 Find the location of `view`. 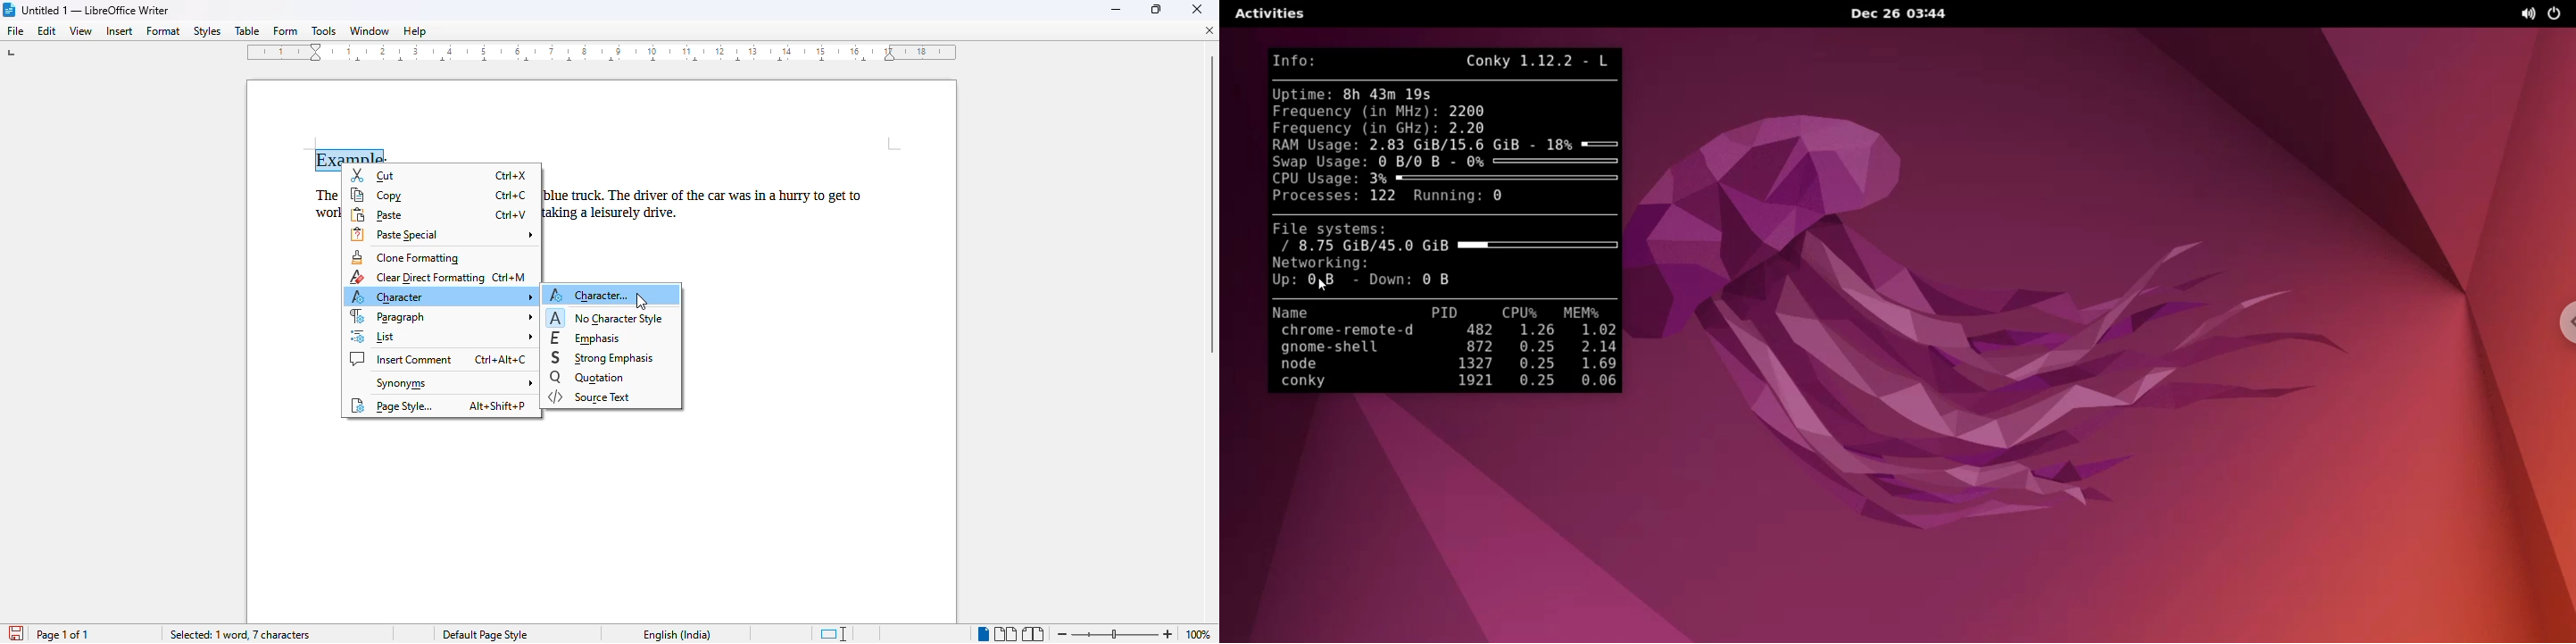

view is located at coordinates (81, 31).